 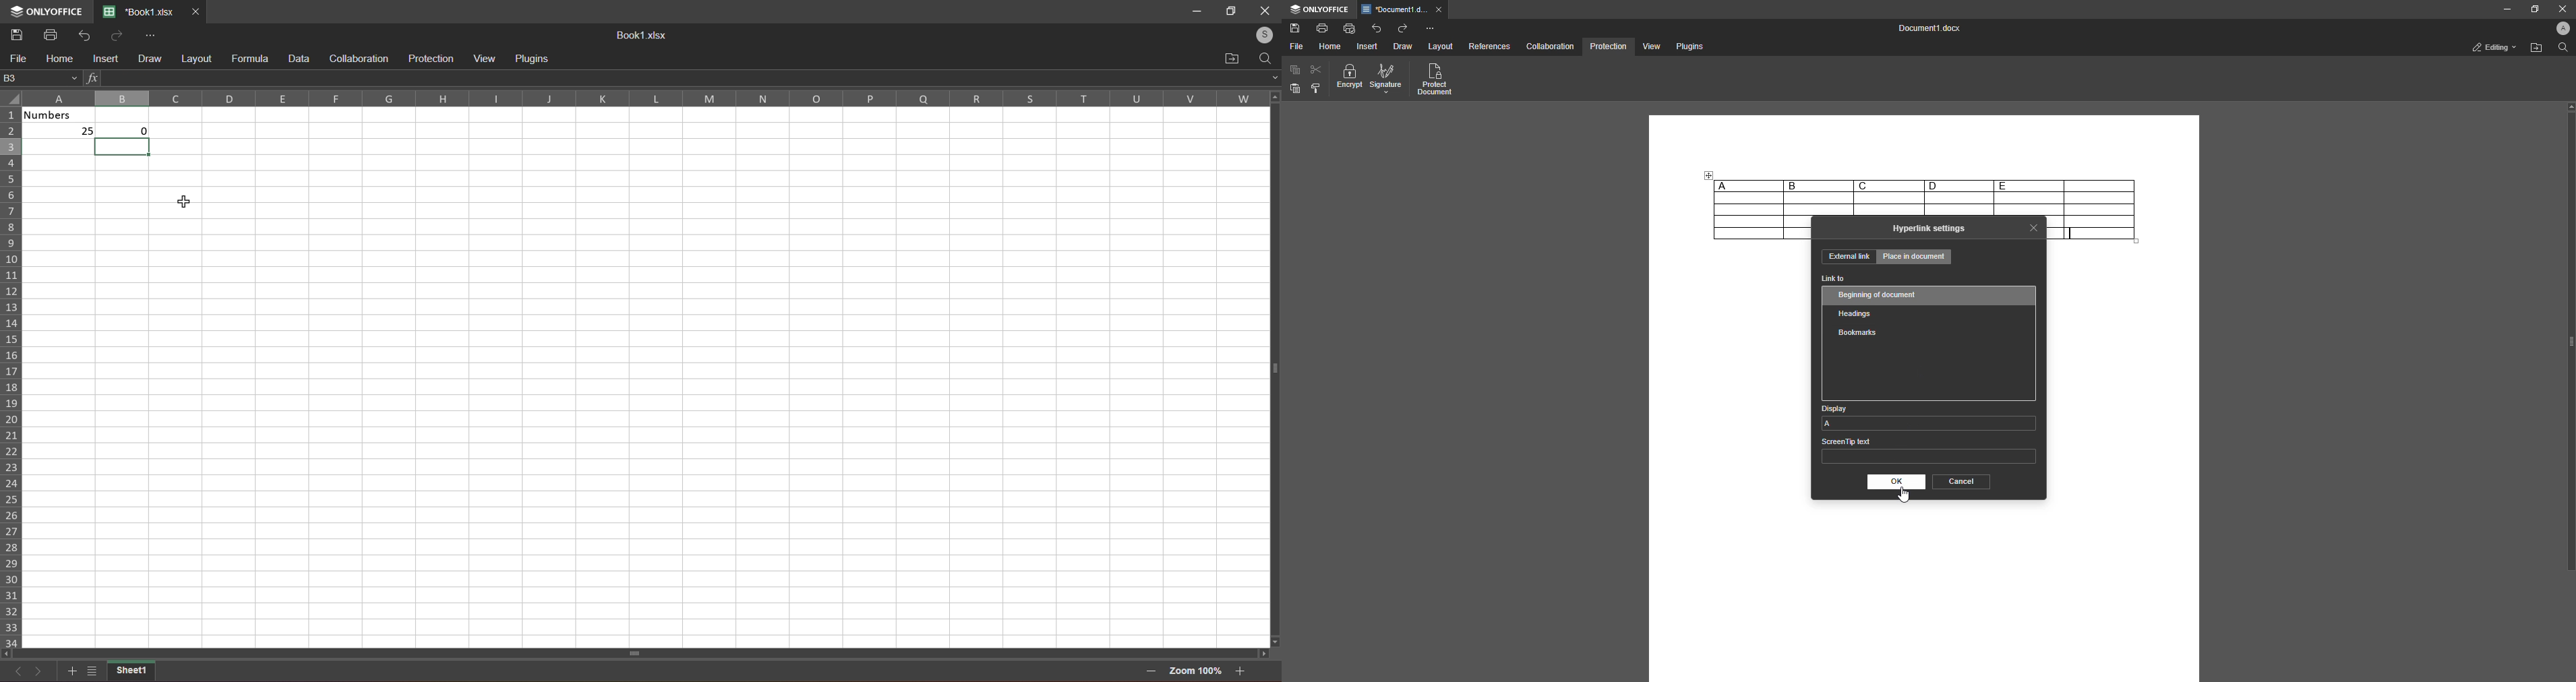 What do you see at coordinates (2532, 9) in the screenshot?
I see `Restore` at bounding box center [2532, 9].